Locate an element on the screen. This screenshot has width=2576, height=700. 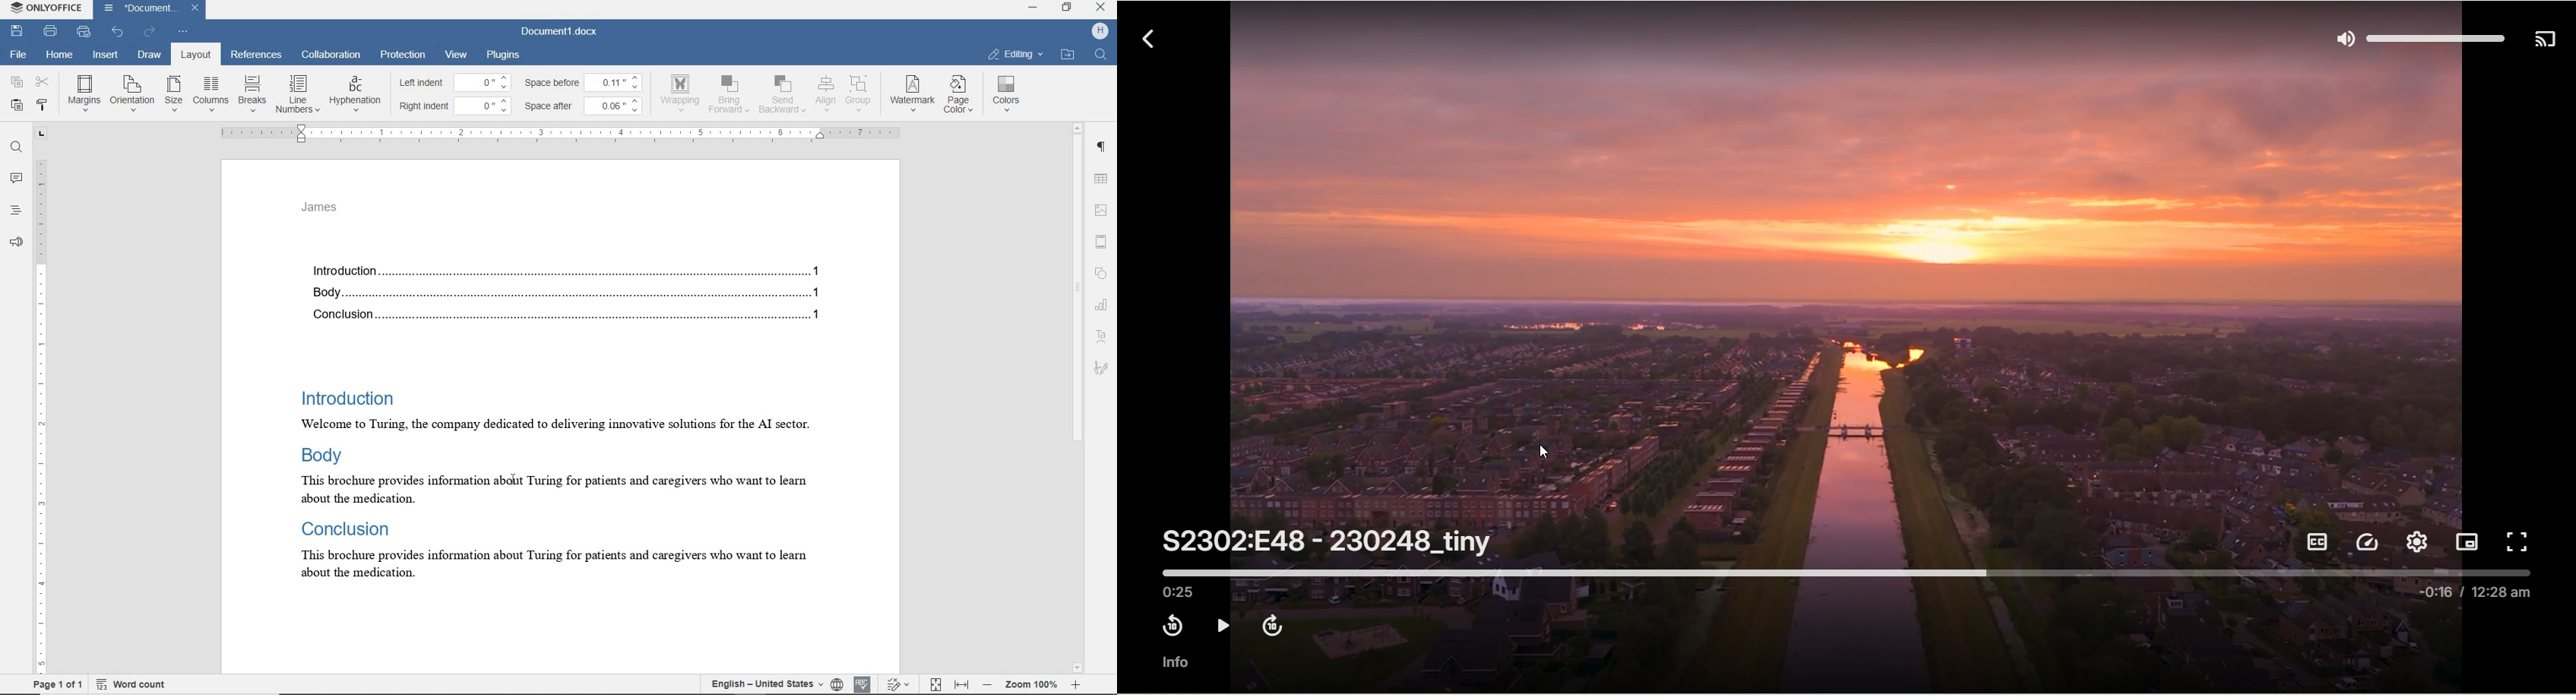
shape is located at coordinates (1102, 272).